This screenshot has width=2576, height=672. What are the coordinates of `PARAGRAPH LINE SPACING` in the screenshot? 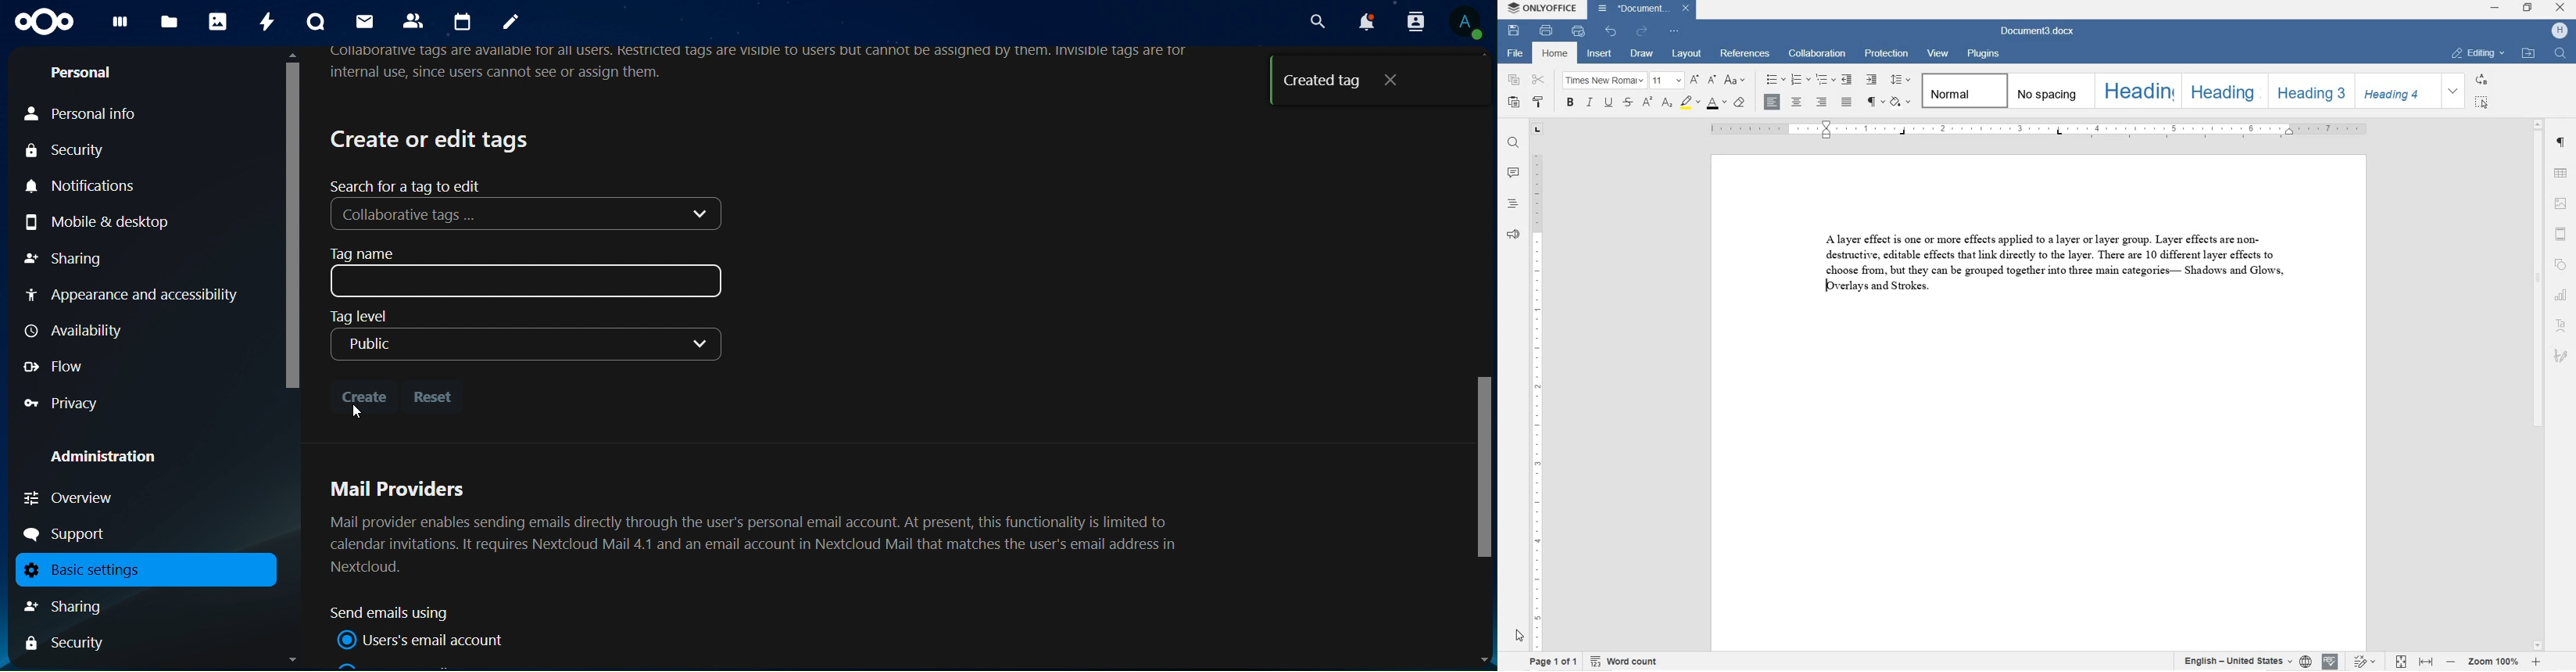 It's located at (1901, 80).